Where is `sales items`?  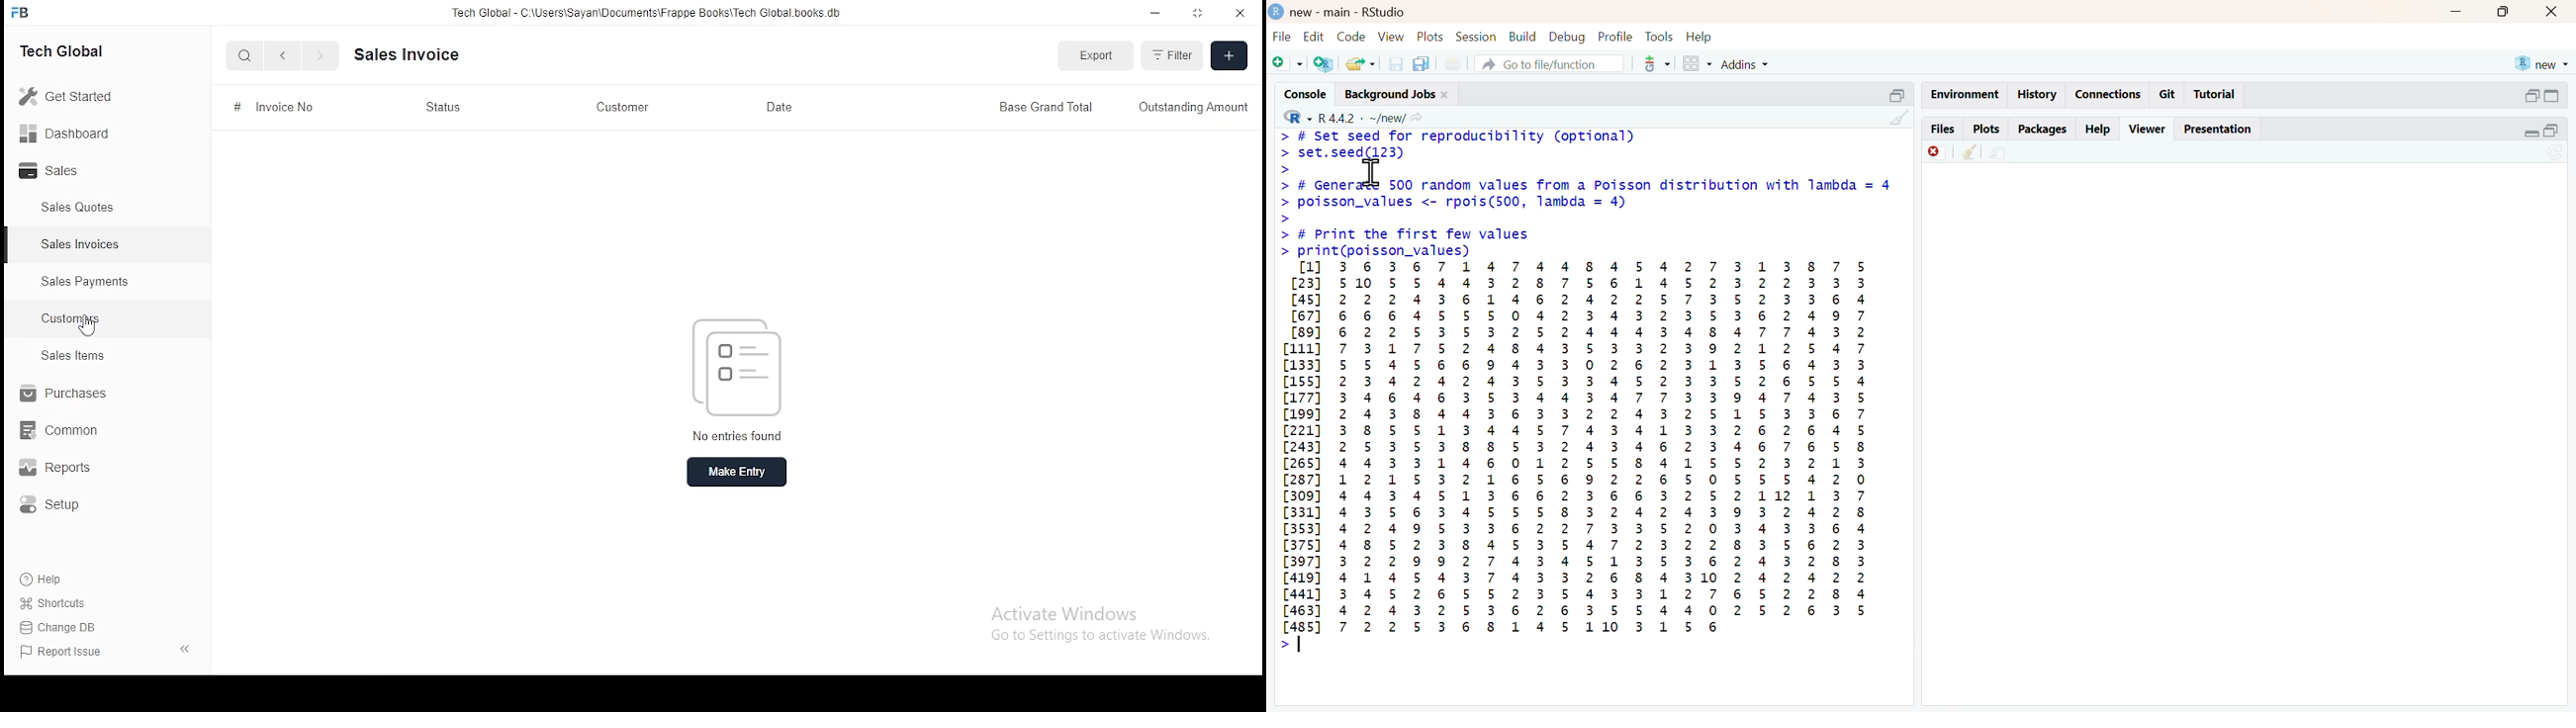
sales items is located at coordinates (71, 356).